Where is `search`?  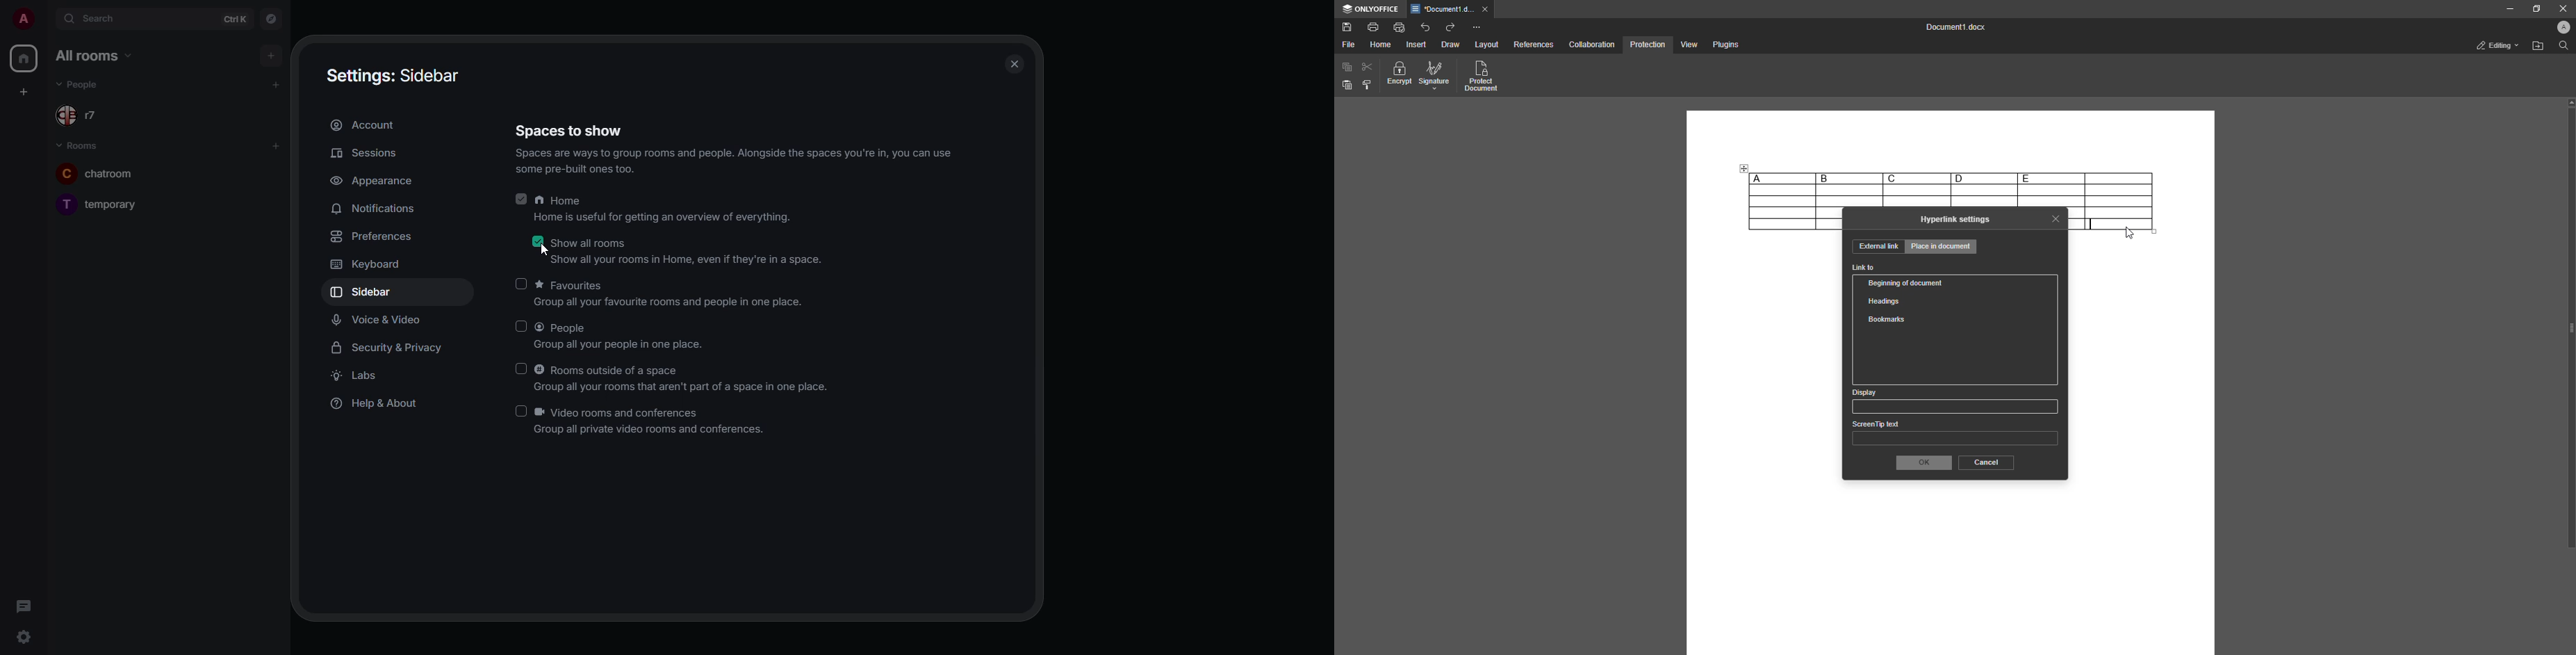
search is located at coordinates (106, 19).